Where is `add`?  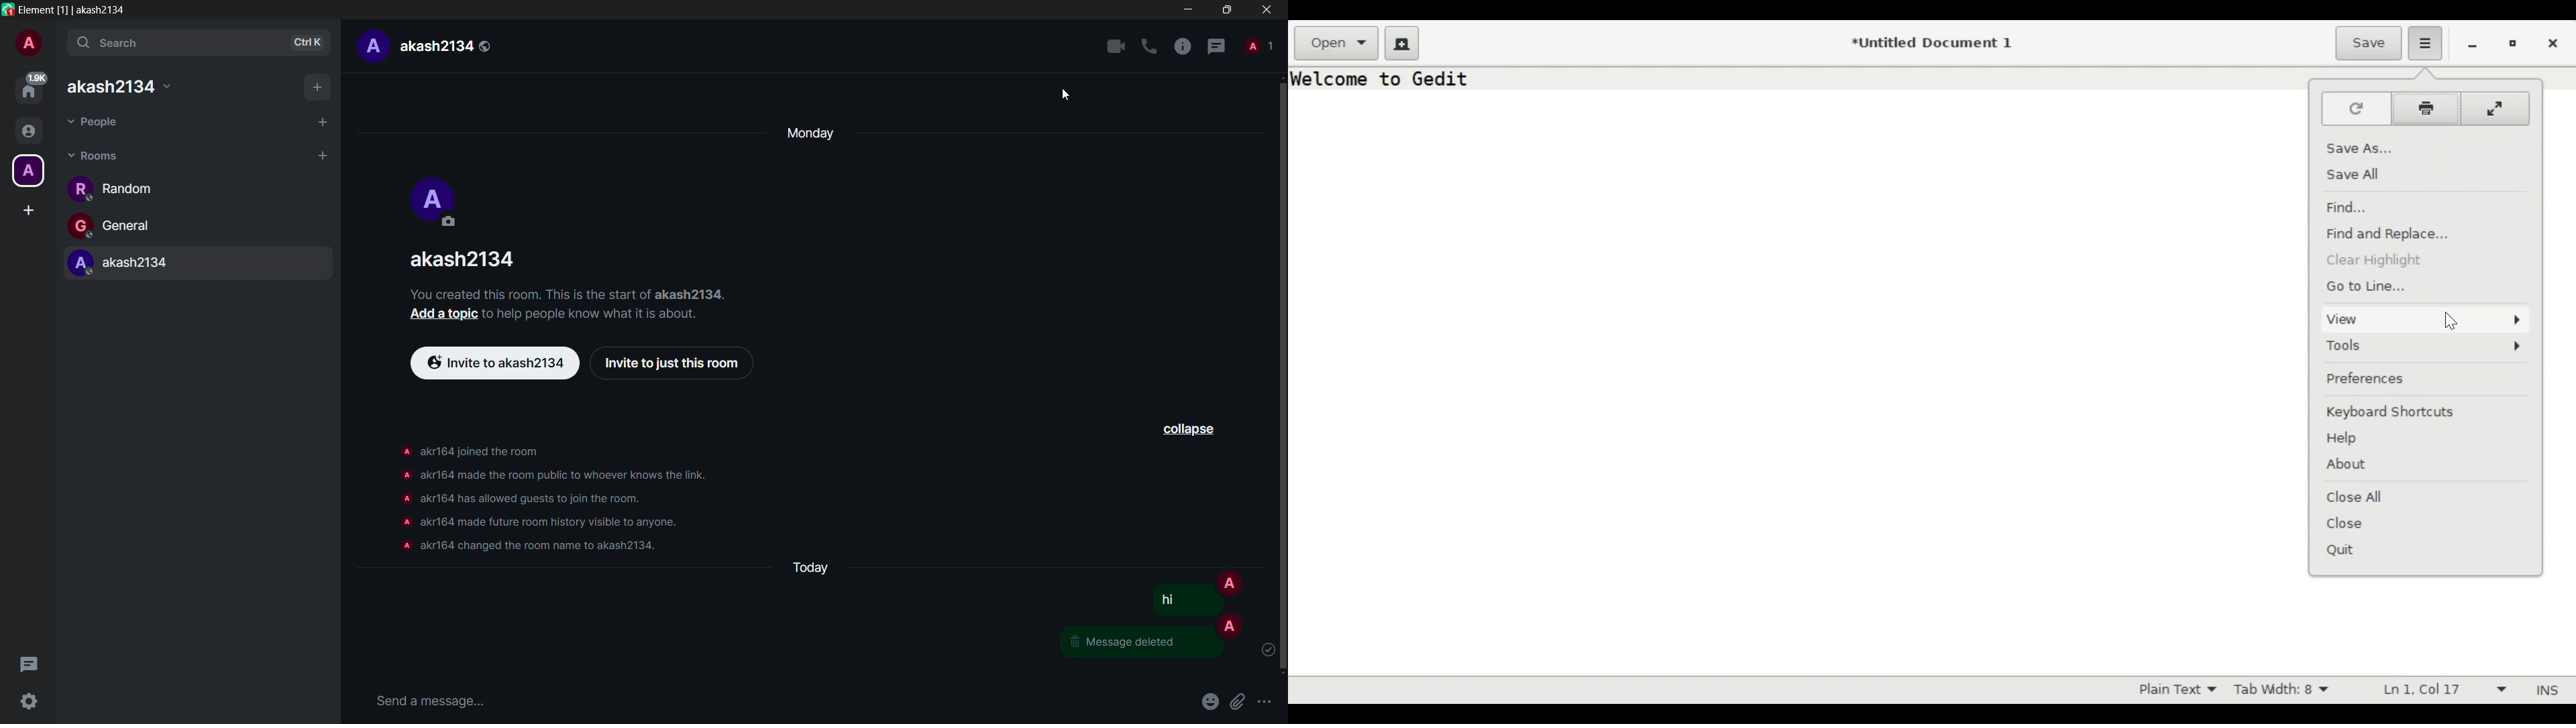 add is located at coordinates (318, 87).